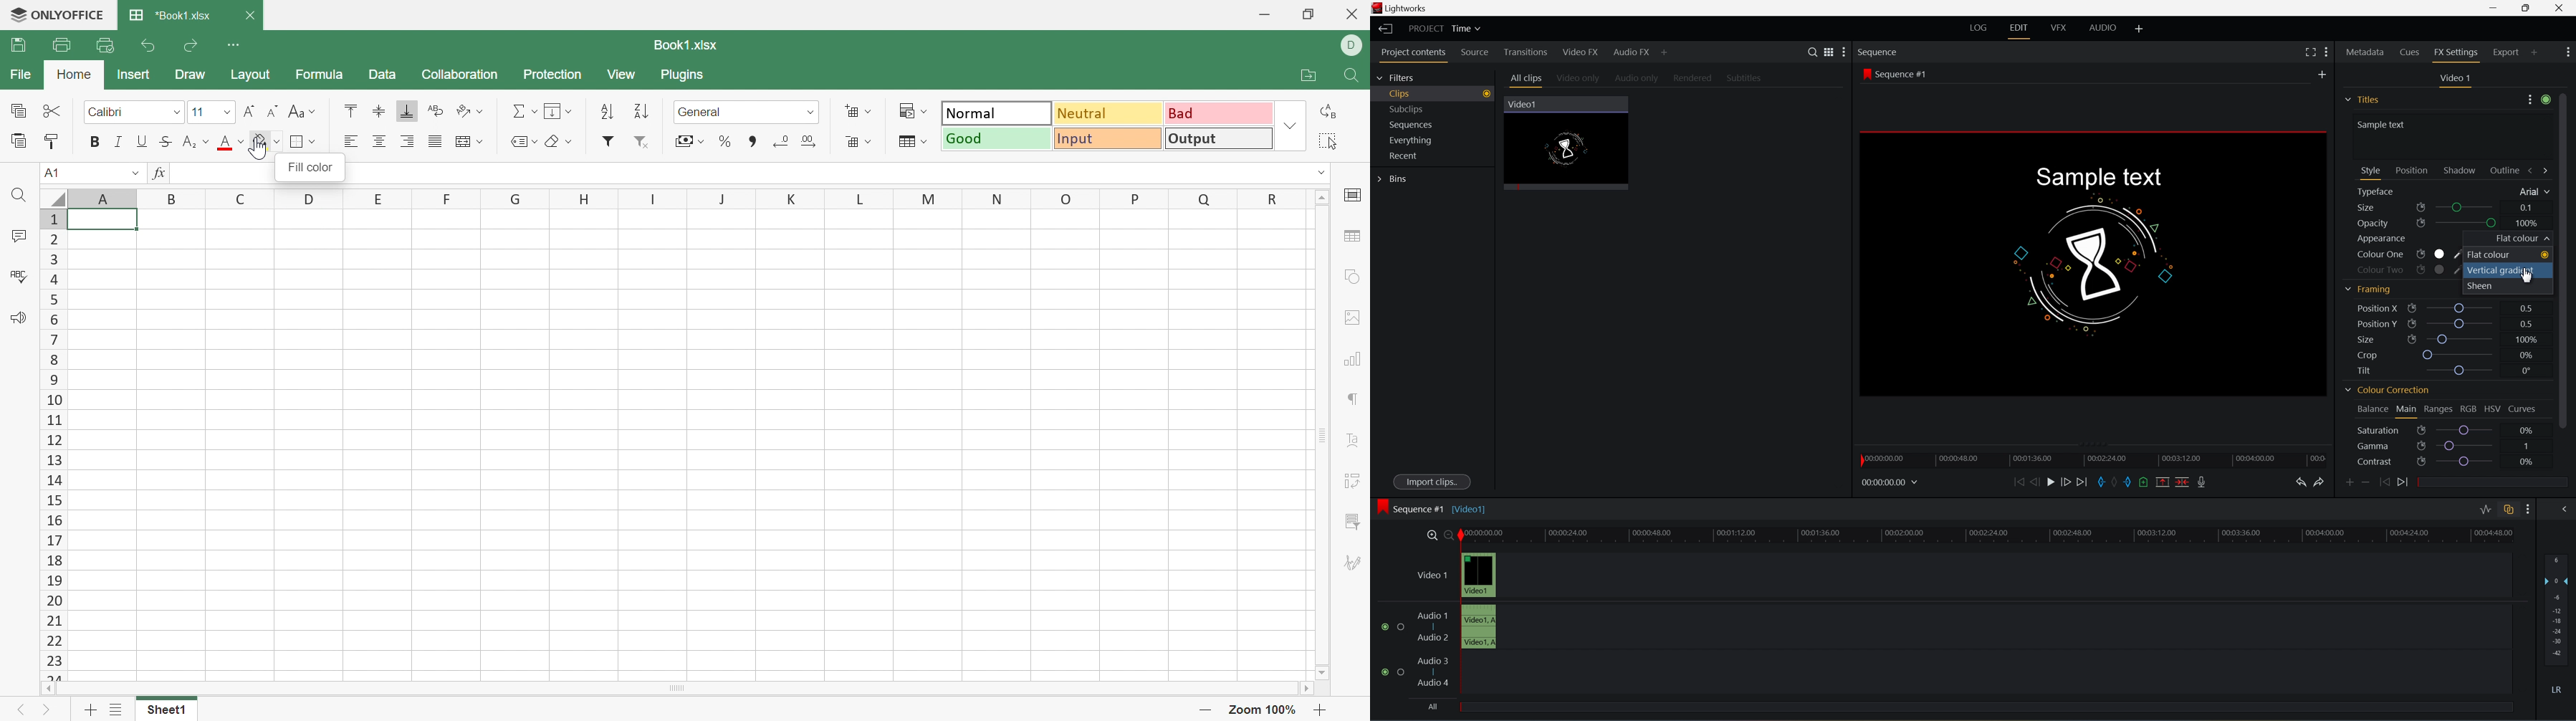 This screenshot has width=2576, height=728. What do you see at coordinates (271, 109) in the screenshot?
I see `Decrement font size` at bounding box center [271, 109].